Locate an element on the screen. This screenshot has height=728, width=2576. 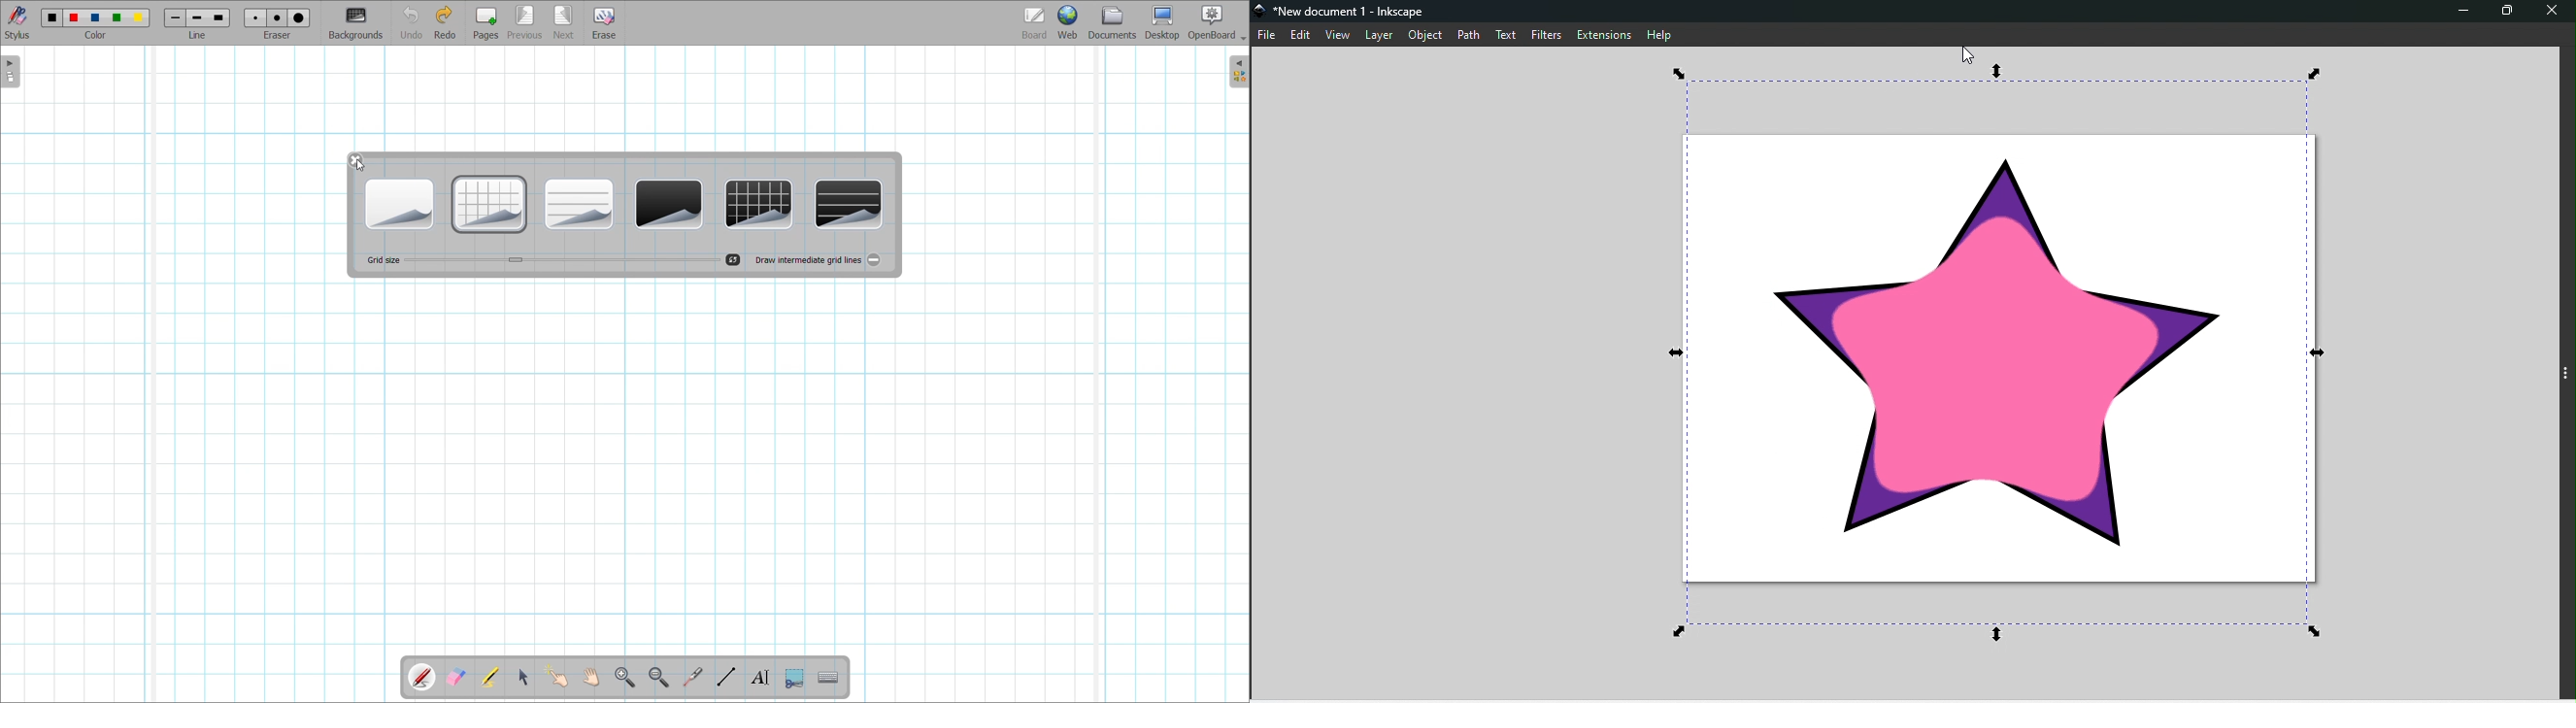
Path is located at coordinates (1474, 35).